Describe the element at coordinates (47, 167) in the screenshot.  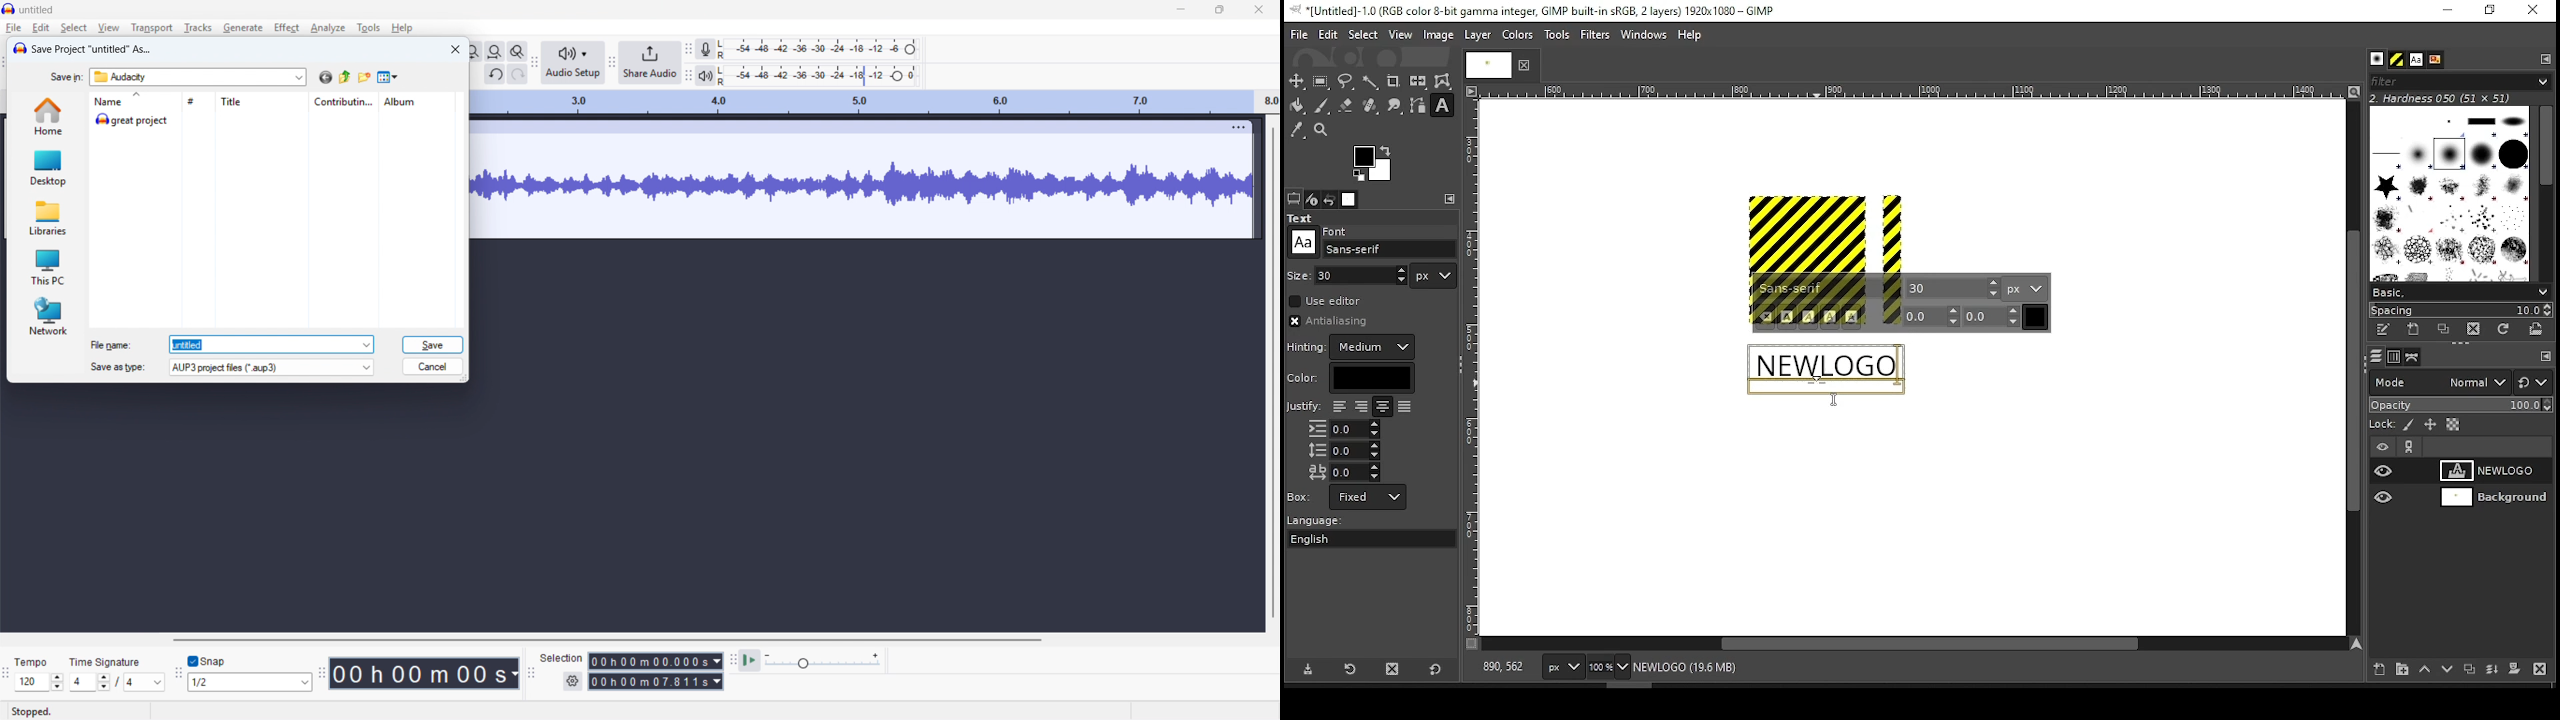
I see `desktop` at that location.